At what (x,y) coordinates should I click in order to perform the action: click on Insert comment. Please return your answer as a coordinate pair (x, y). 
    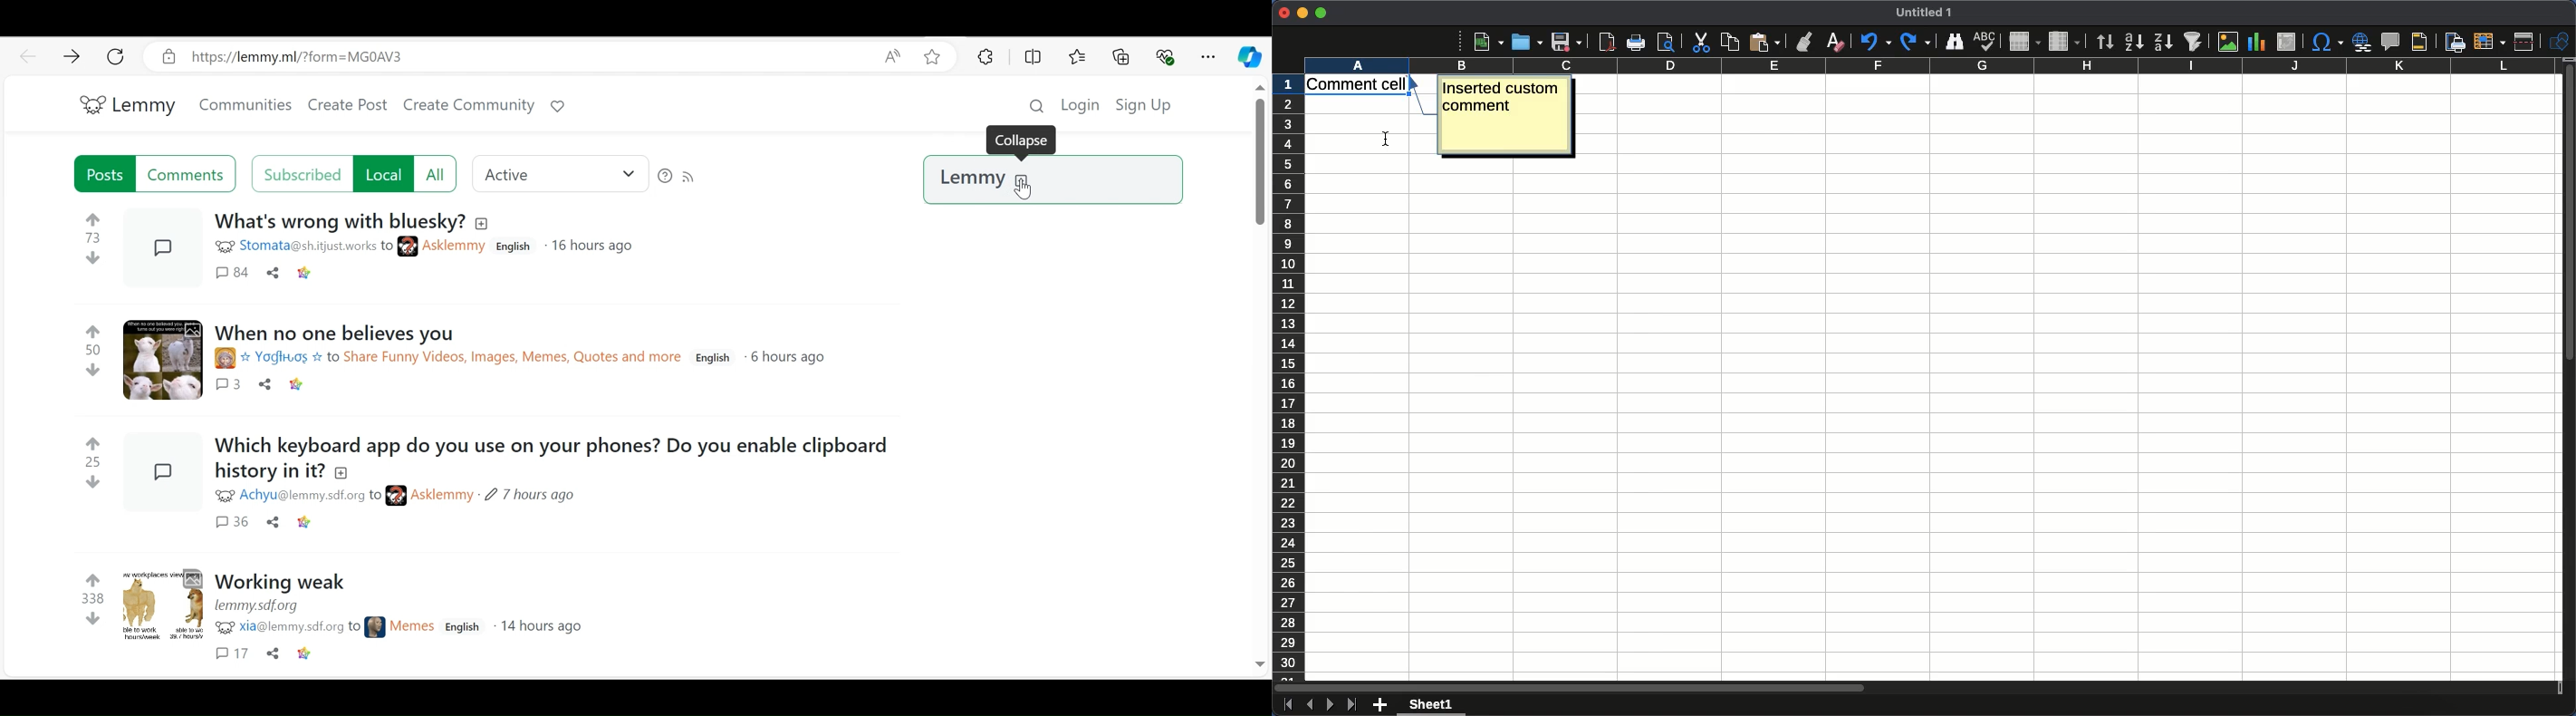
    Looking at the image, I should click on (2389, 40).